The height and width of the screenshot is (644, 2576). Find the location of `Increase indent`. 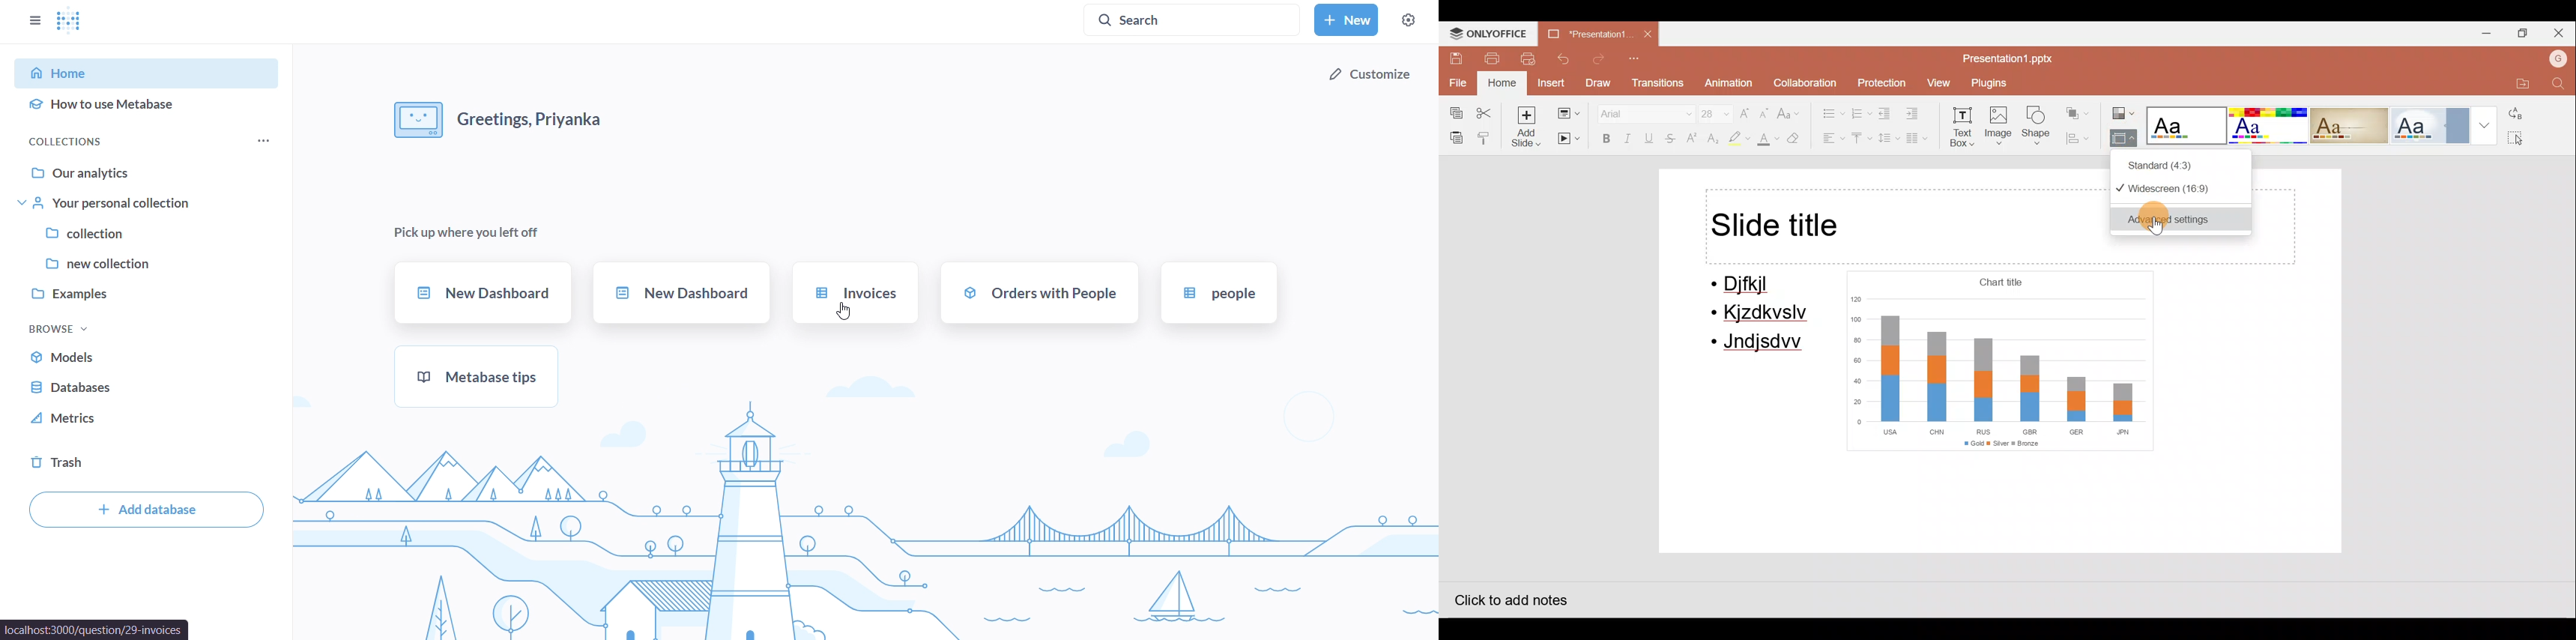

Increase indent is located at coordinates (1920, 114).